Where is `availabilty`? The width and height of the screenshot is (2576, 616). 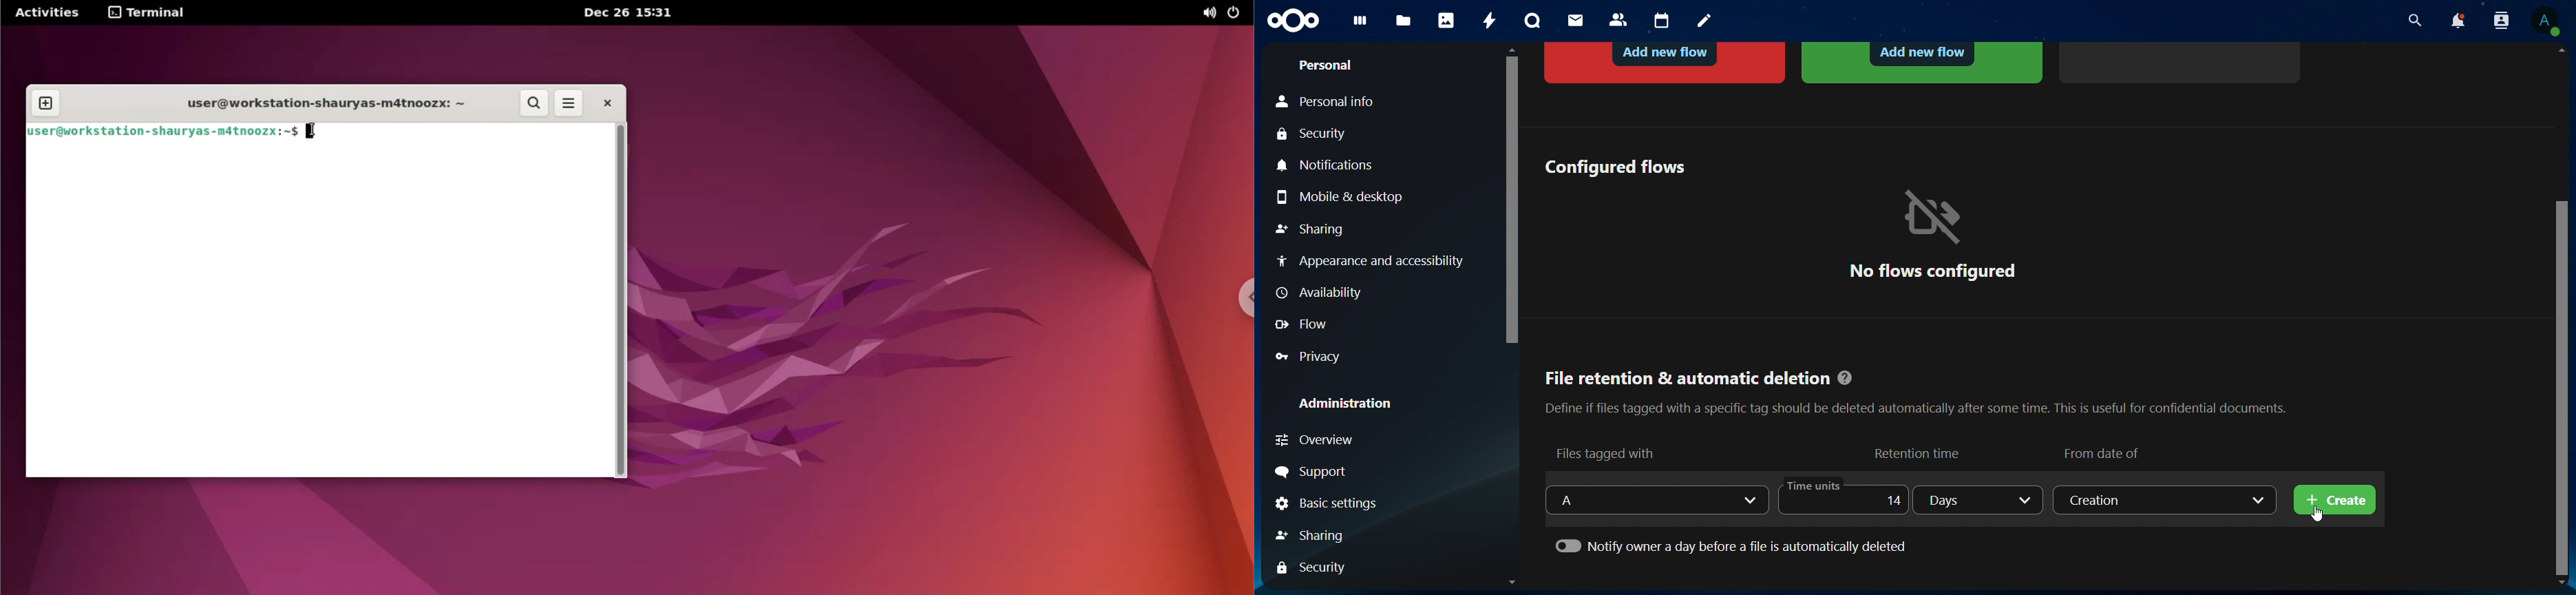 availabilty is located at coordinates (1322, 294).